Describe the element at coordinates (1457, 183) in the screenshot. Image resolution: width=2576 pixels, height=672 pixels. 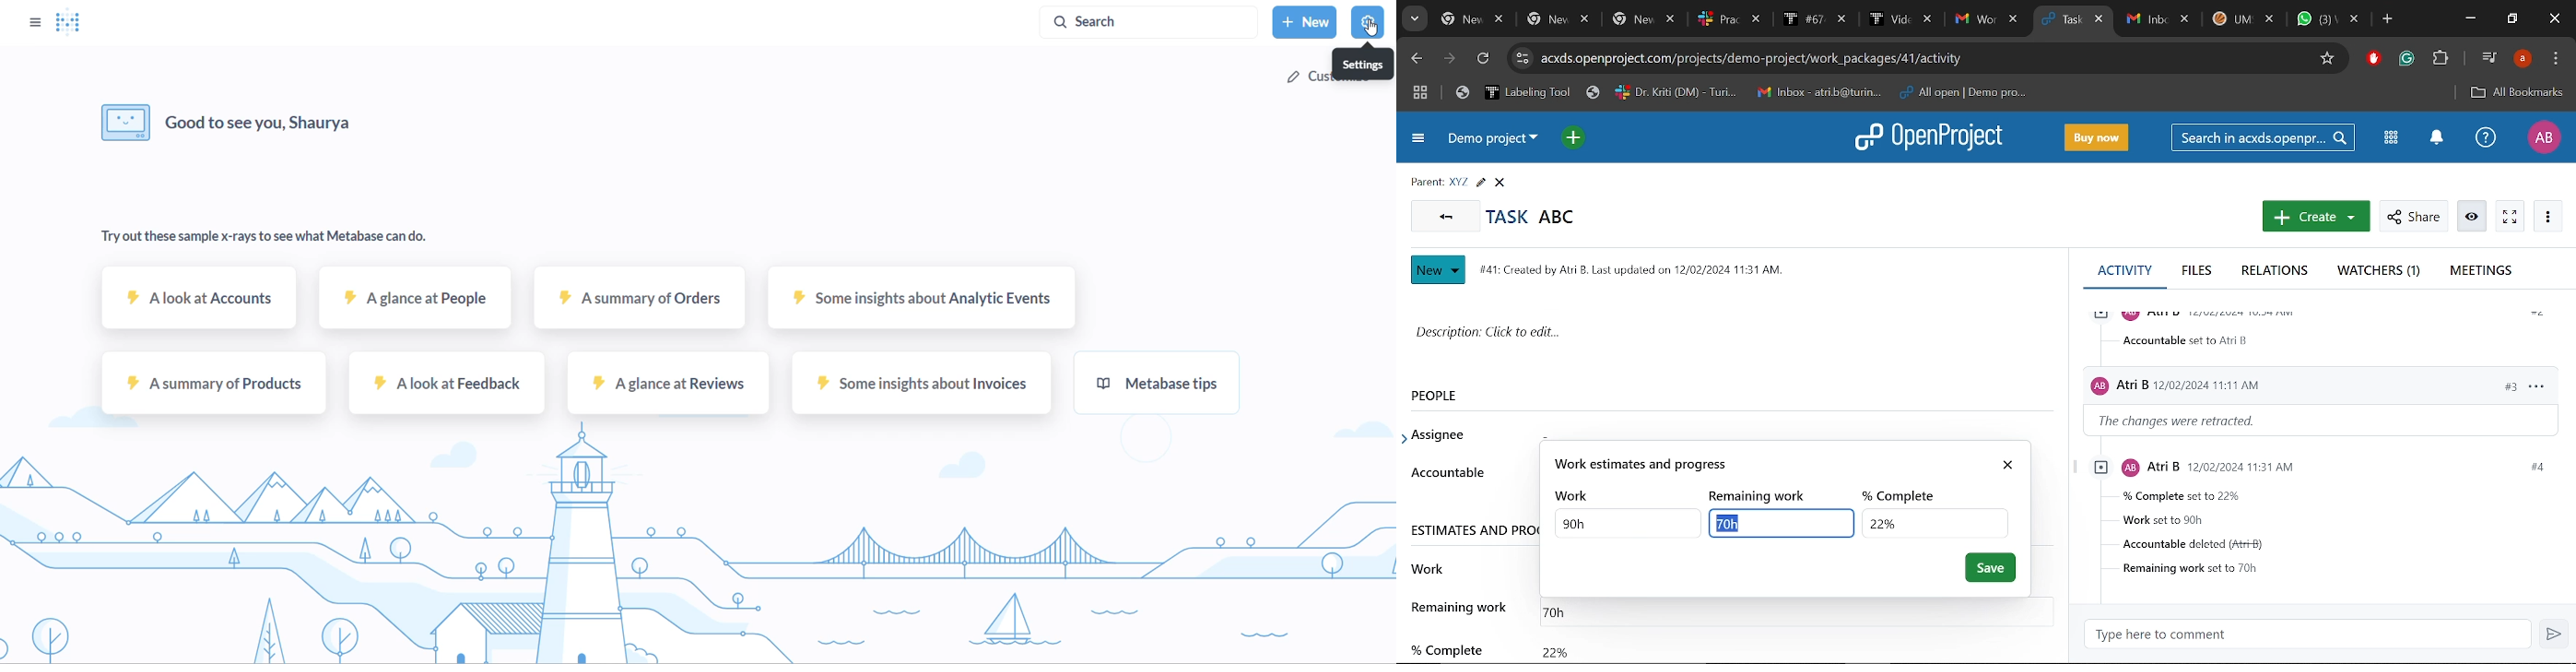
I see `Parent task name` at that location.